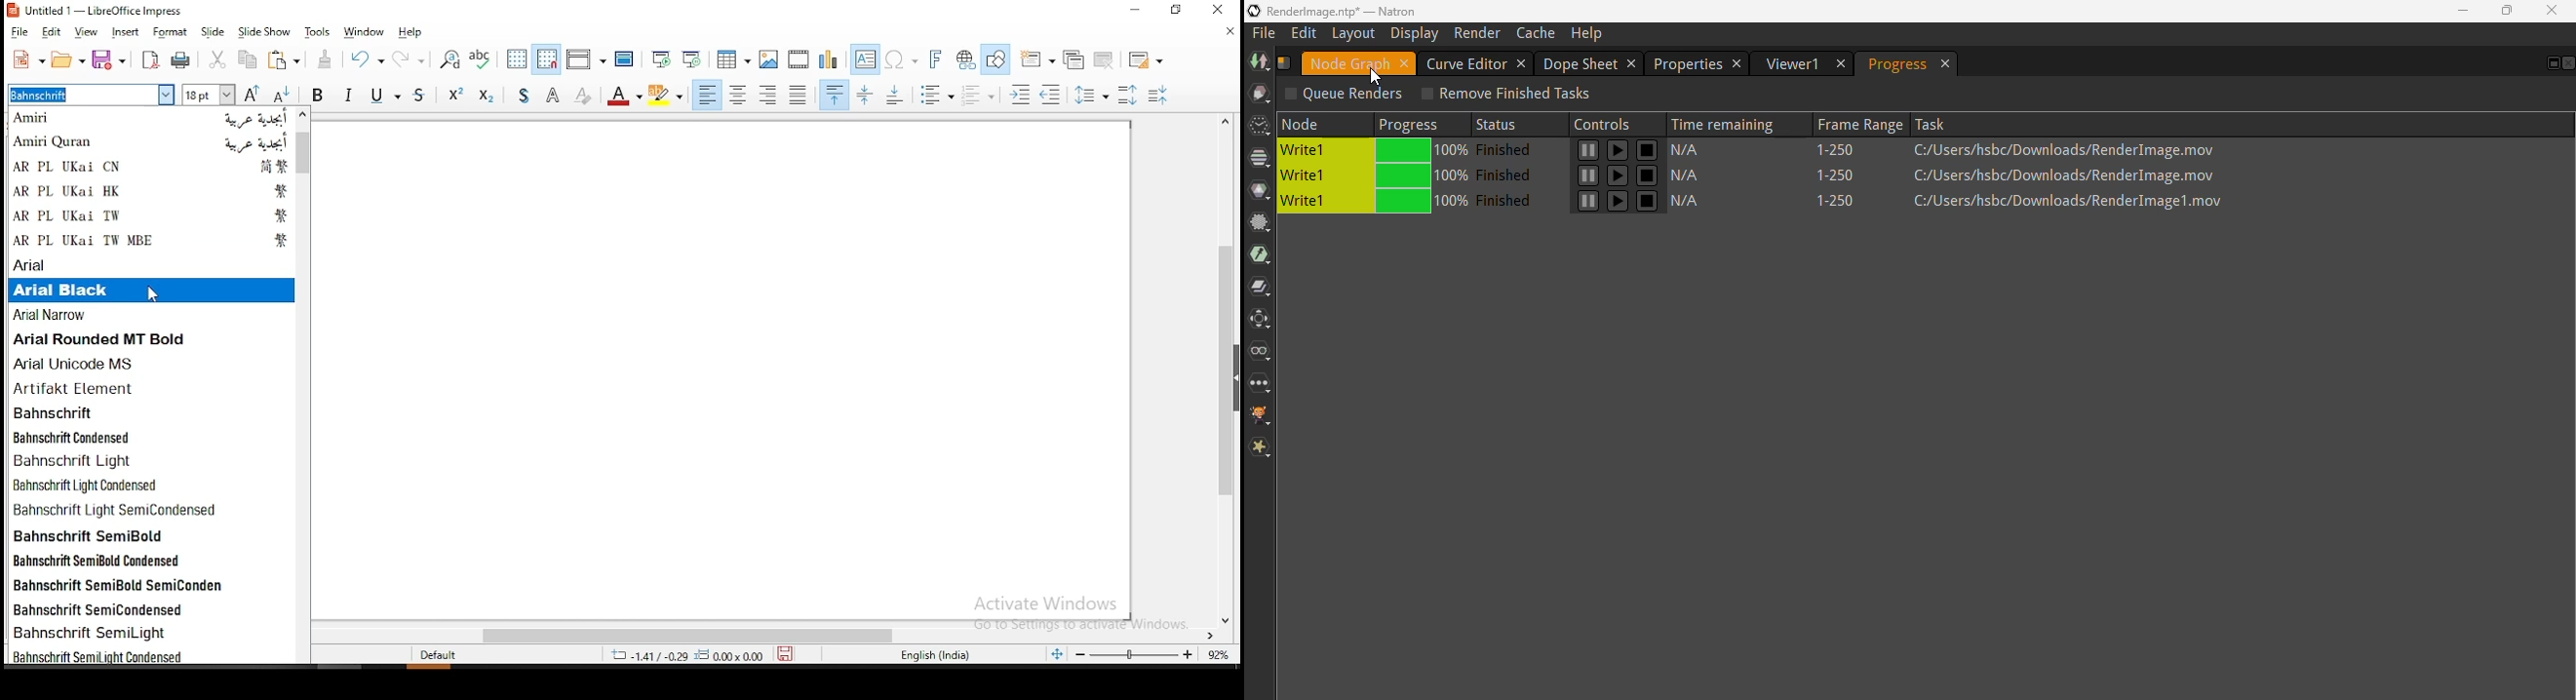 The image size is (2576, 700). What do you see at coordinates (212, 29) in the screenshot?
I see `slide` at bounding box center [212, 29].